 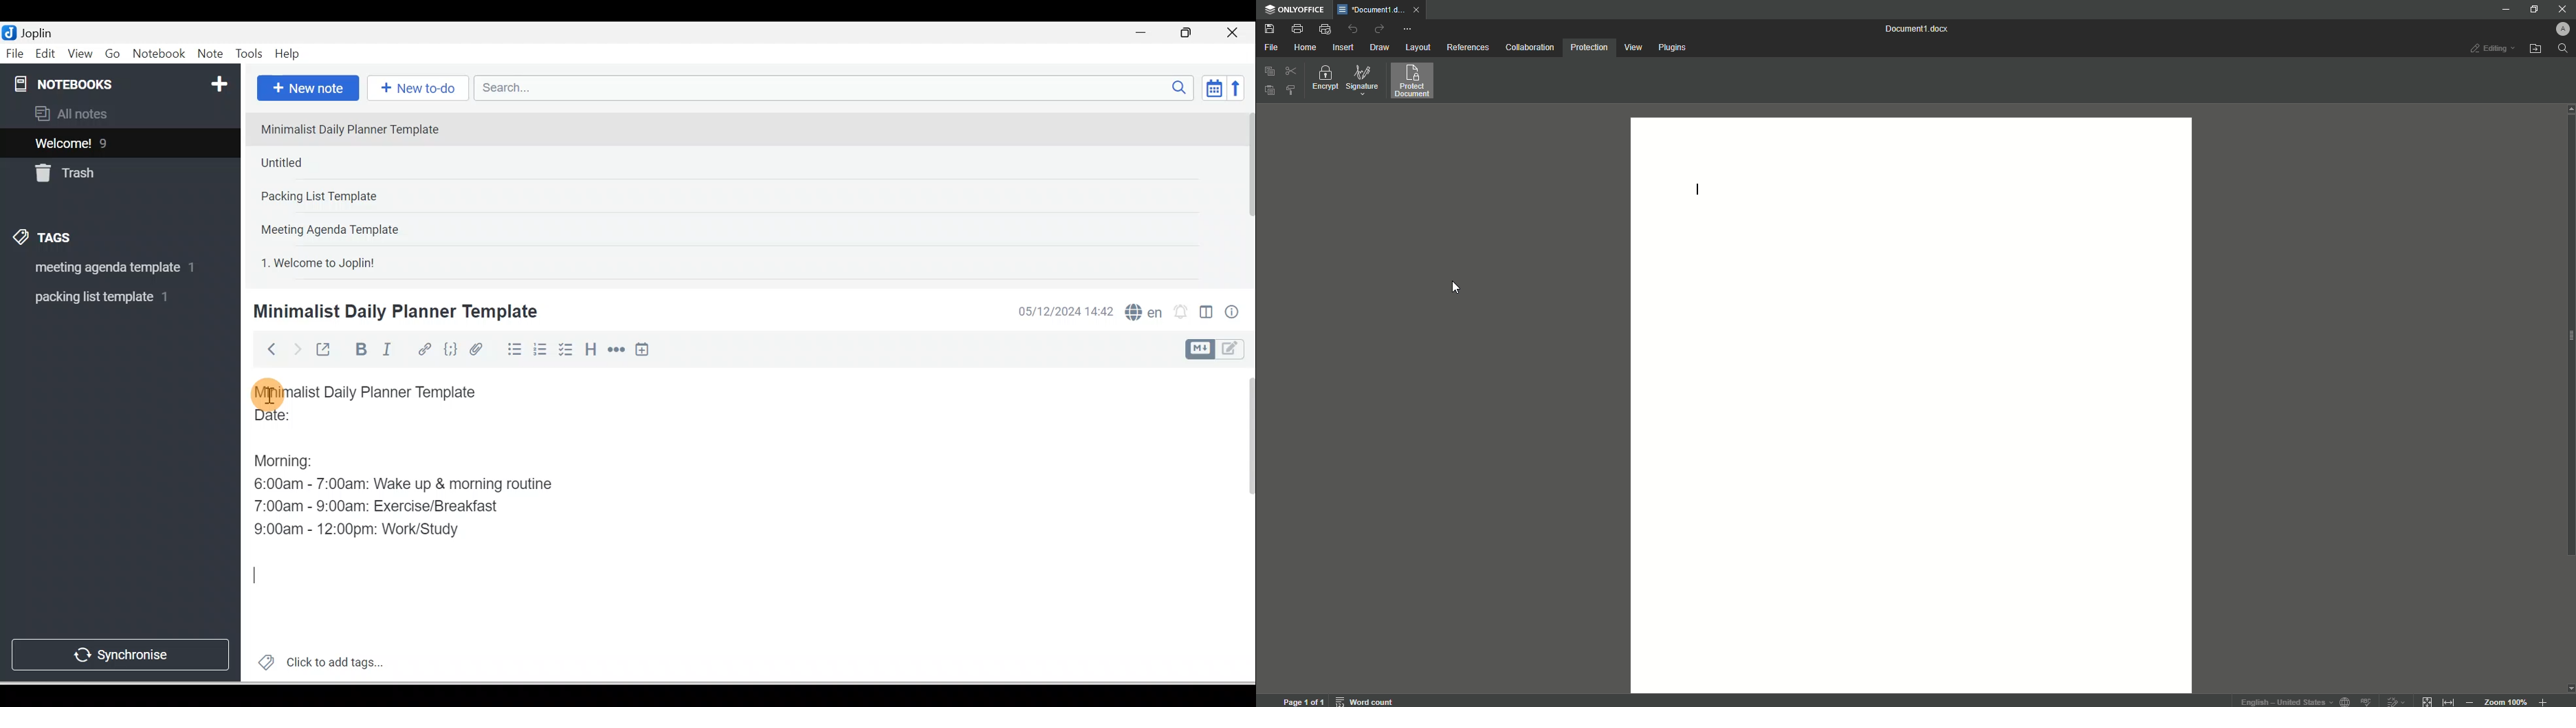 I want to click on Back, so click(x=266, y=349).